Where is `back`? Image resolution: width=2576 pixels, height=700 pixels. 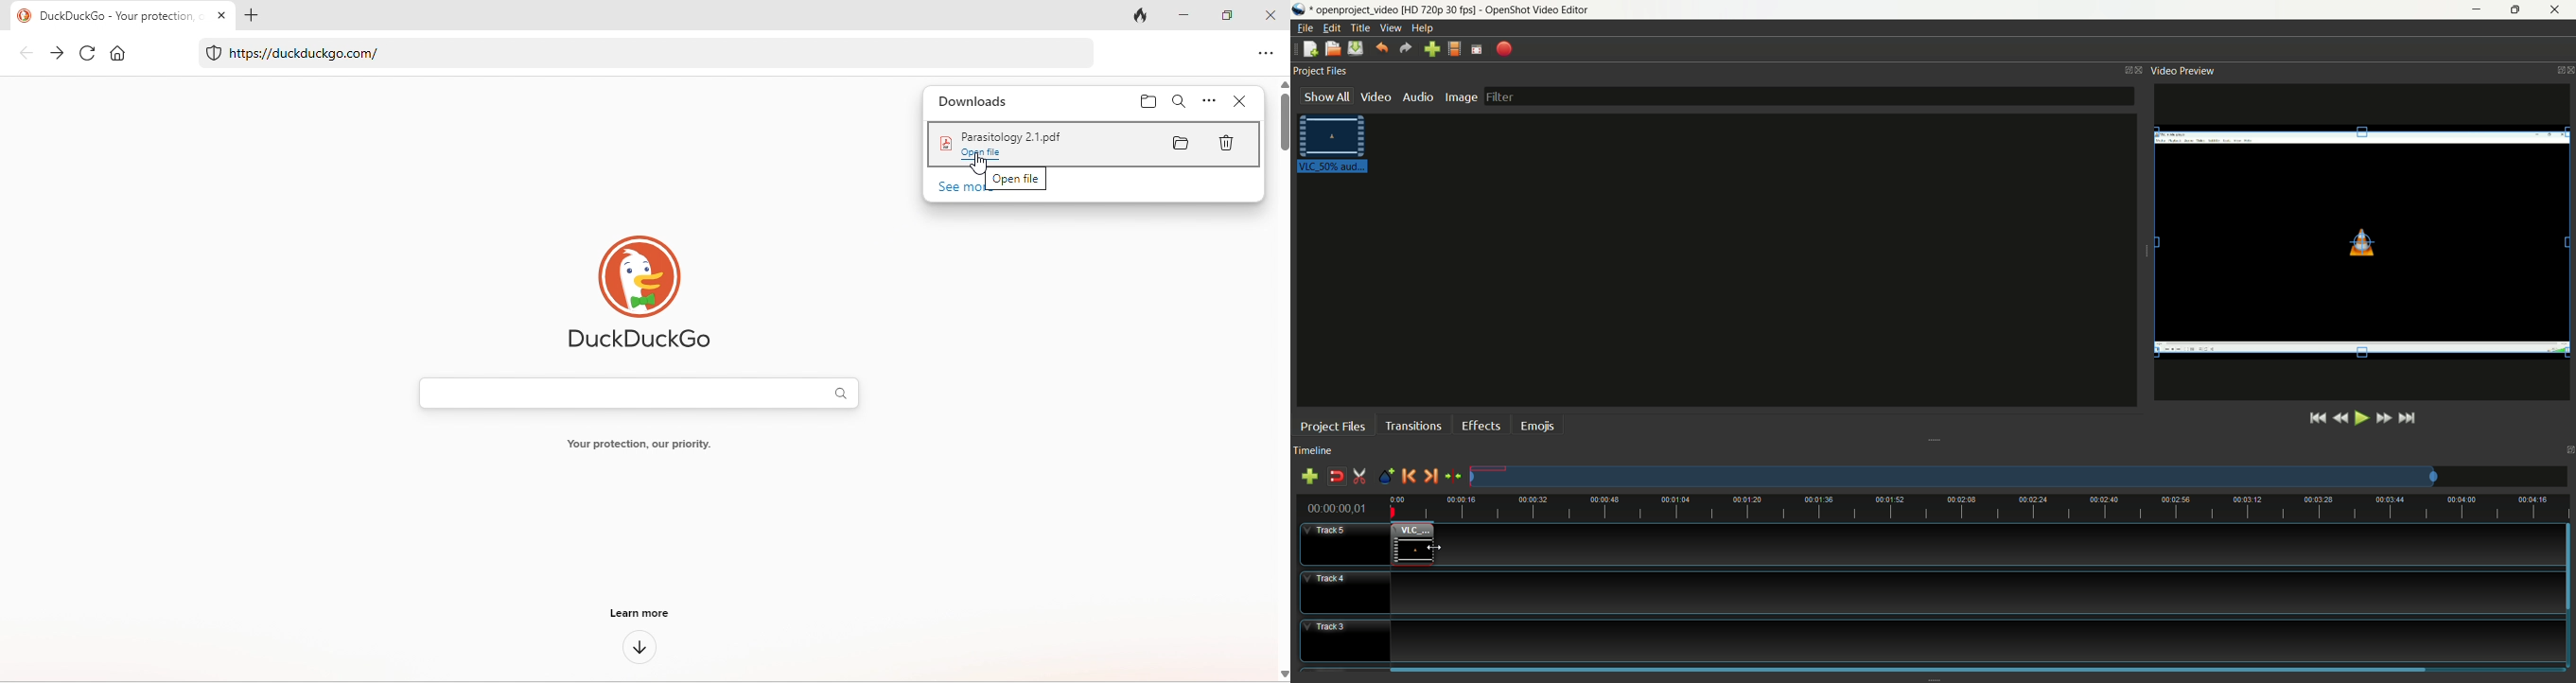
back is located at coordinates (18, 53).